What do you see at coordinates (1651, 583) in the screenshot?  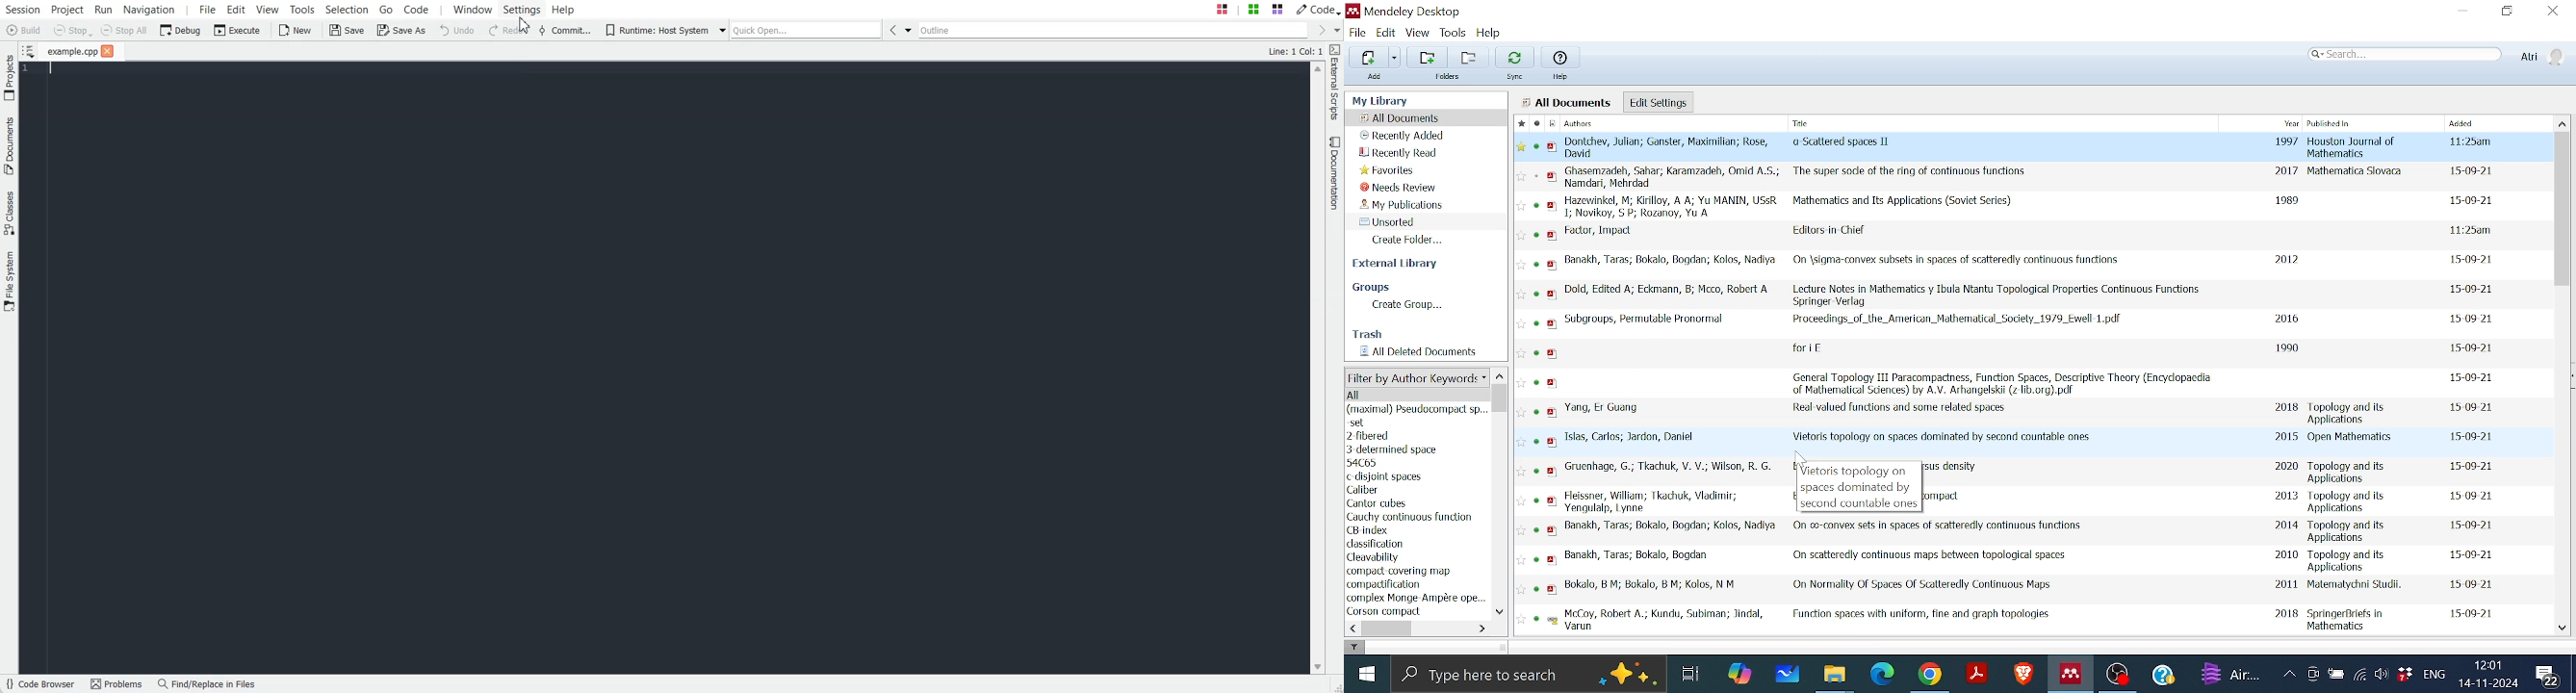 I see `Author` at bounding box center [1651, 583].